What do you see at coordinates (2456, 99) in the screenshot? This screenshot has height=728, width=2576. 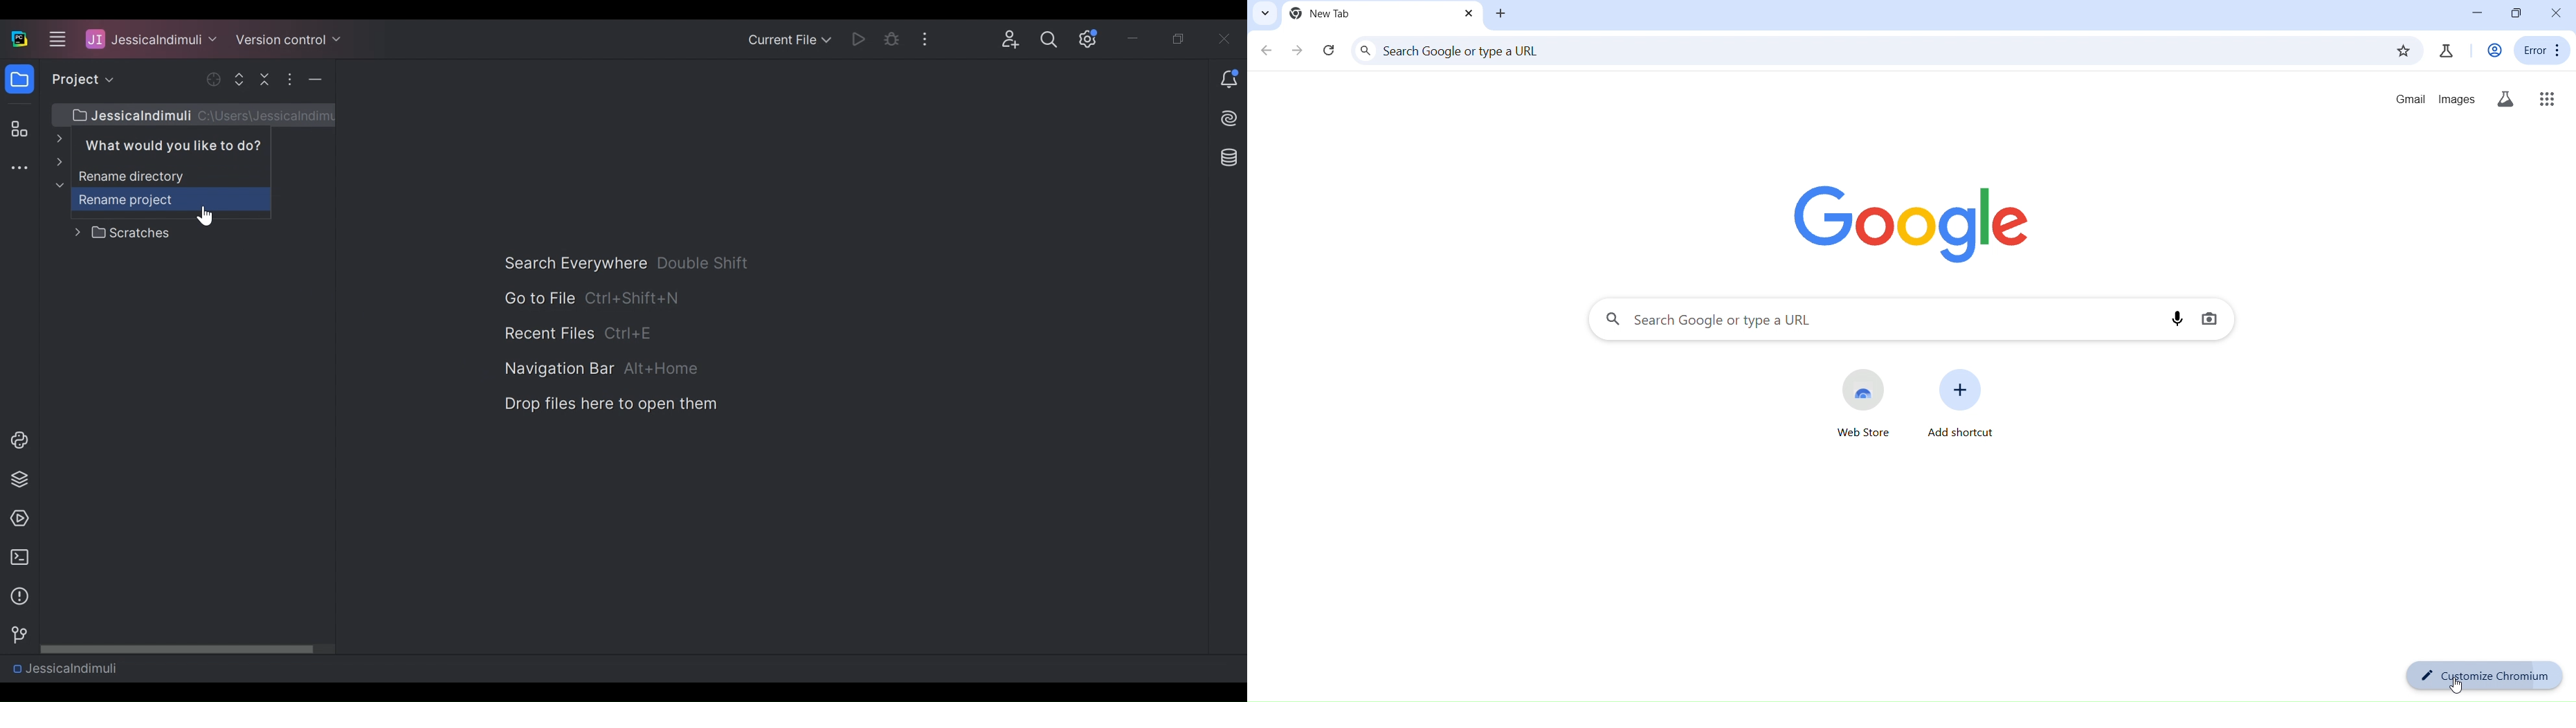 I see `images` at bounding box center [2456, 99].